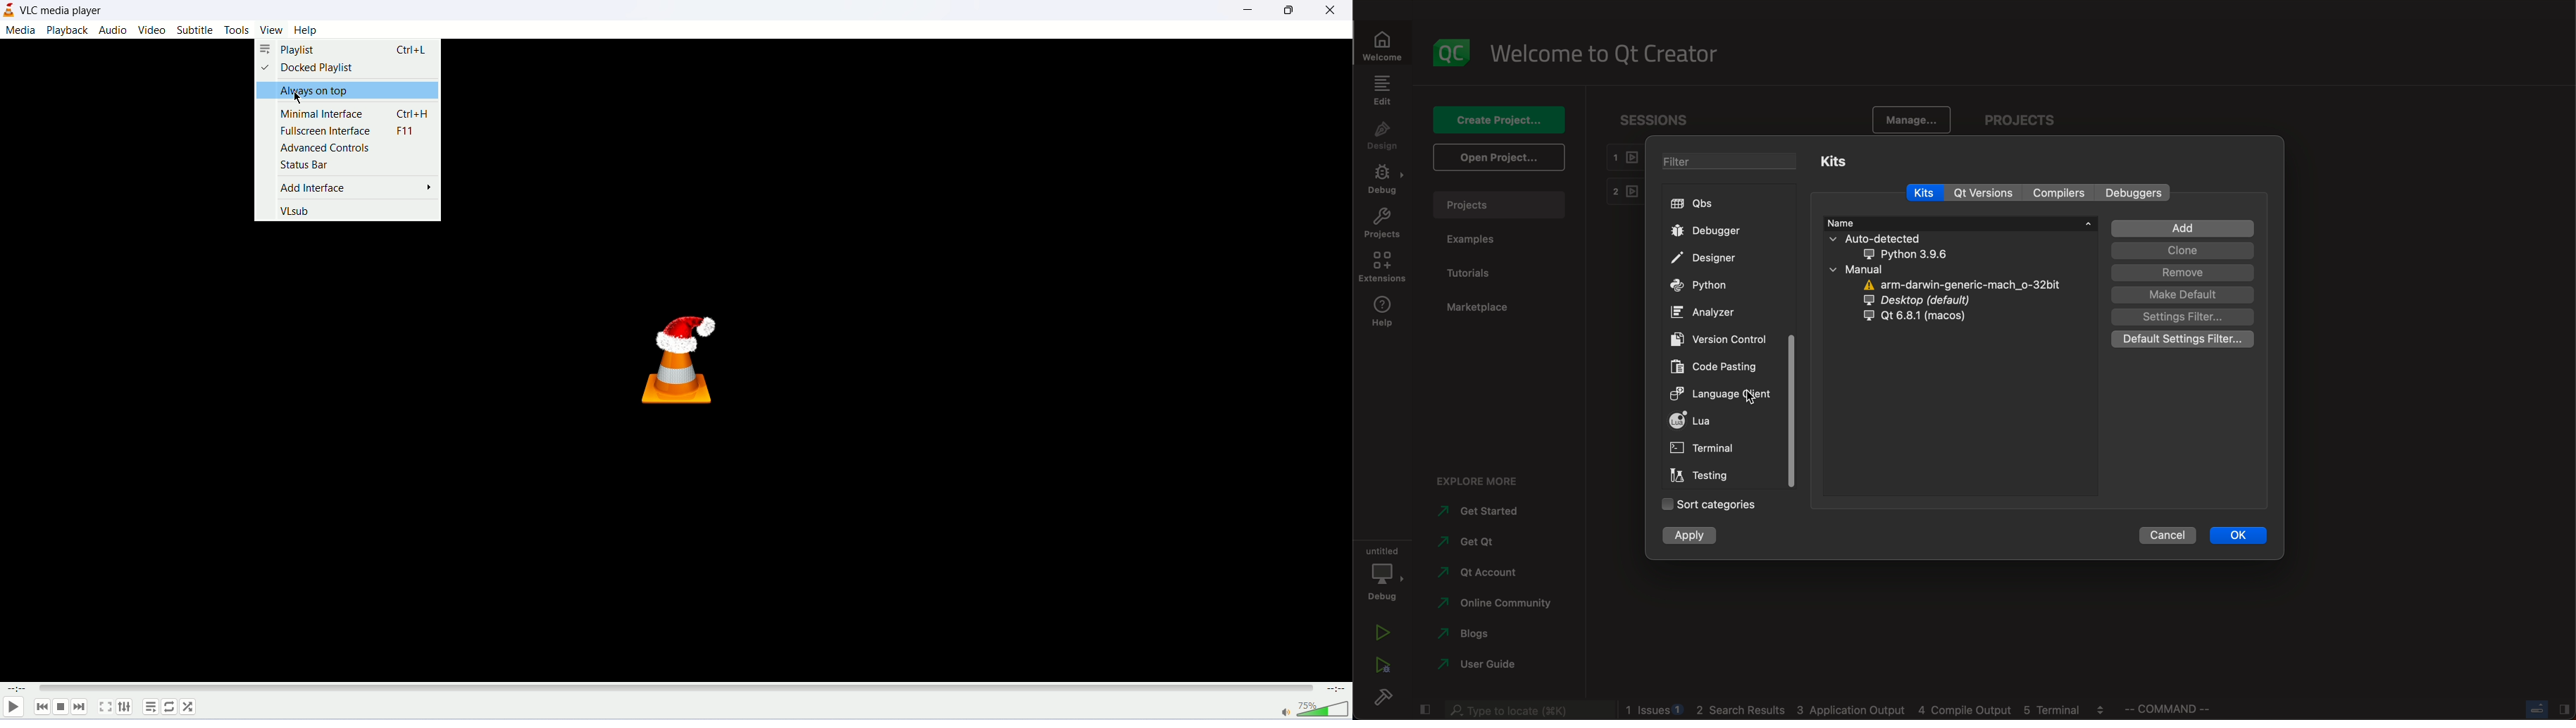  Describe the element at coordinates (323, 147) in the screenshot. I see `advanced controls` at that location.